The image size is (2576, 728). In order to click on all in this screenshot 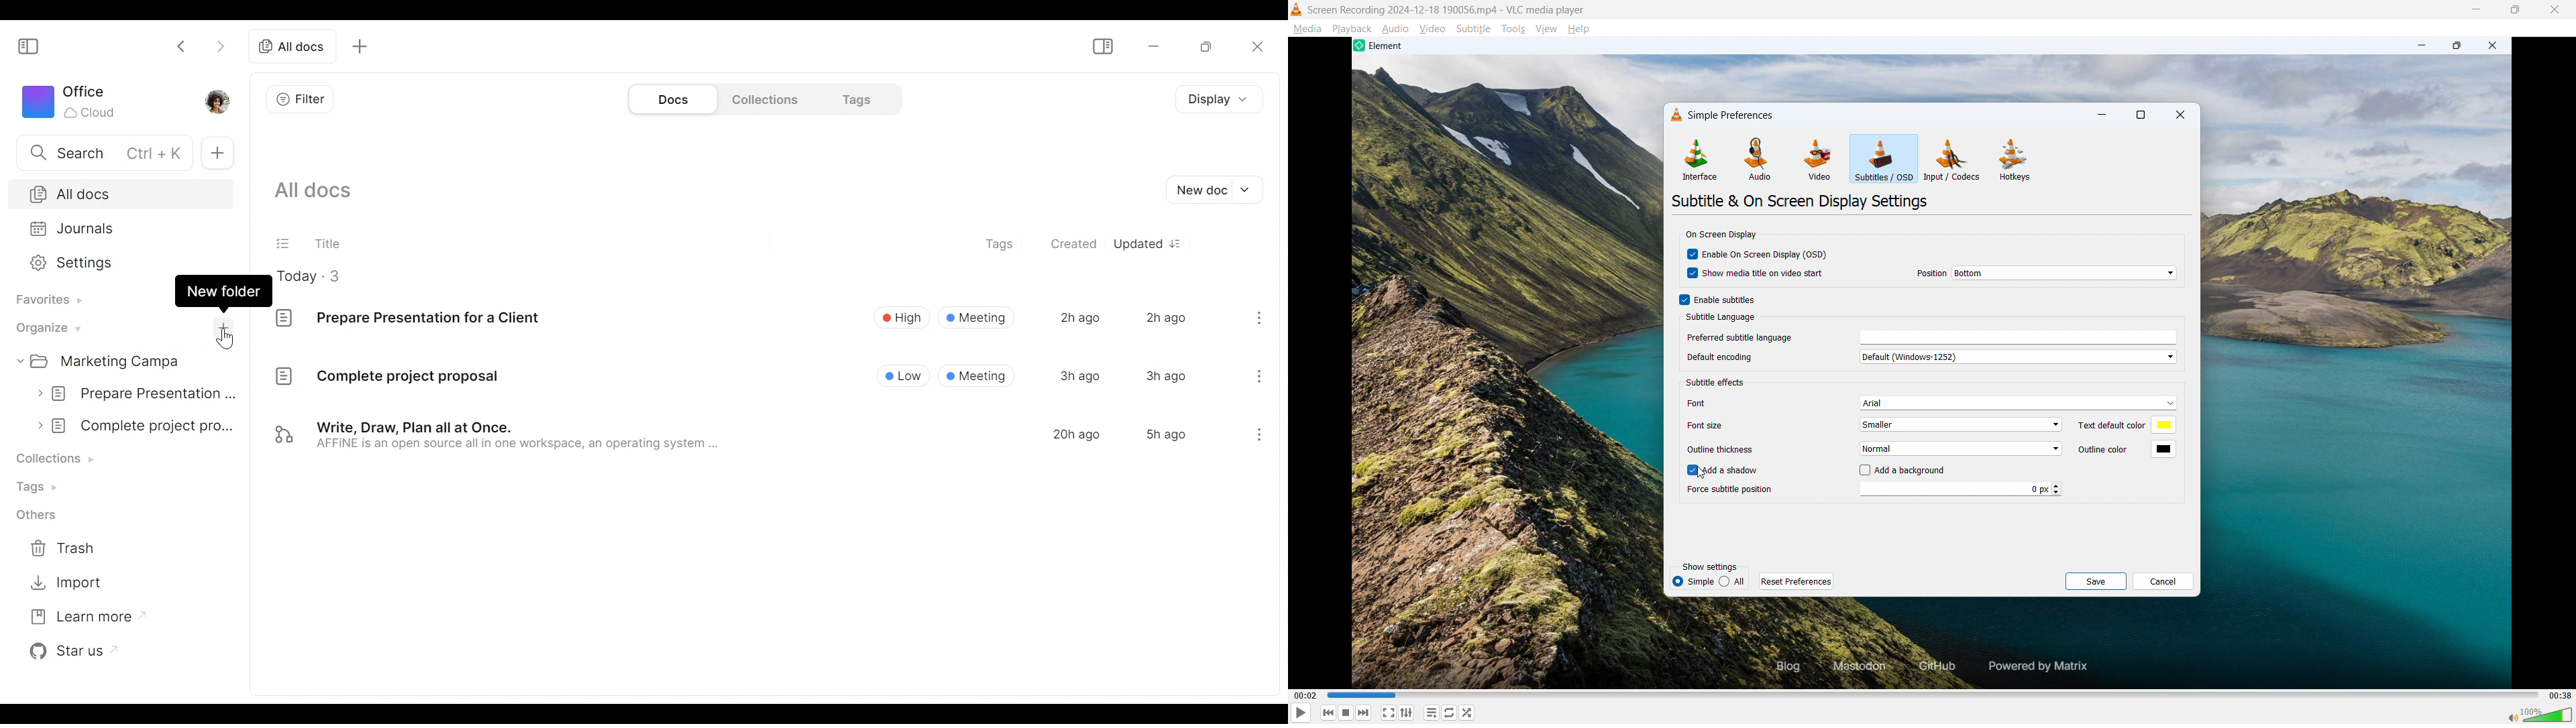, I will do `click(1733, 581)`.